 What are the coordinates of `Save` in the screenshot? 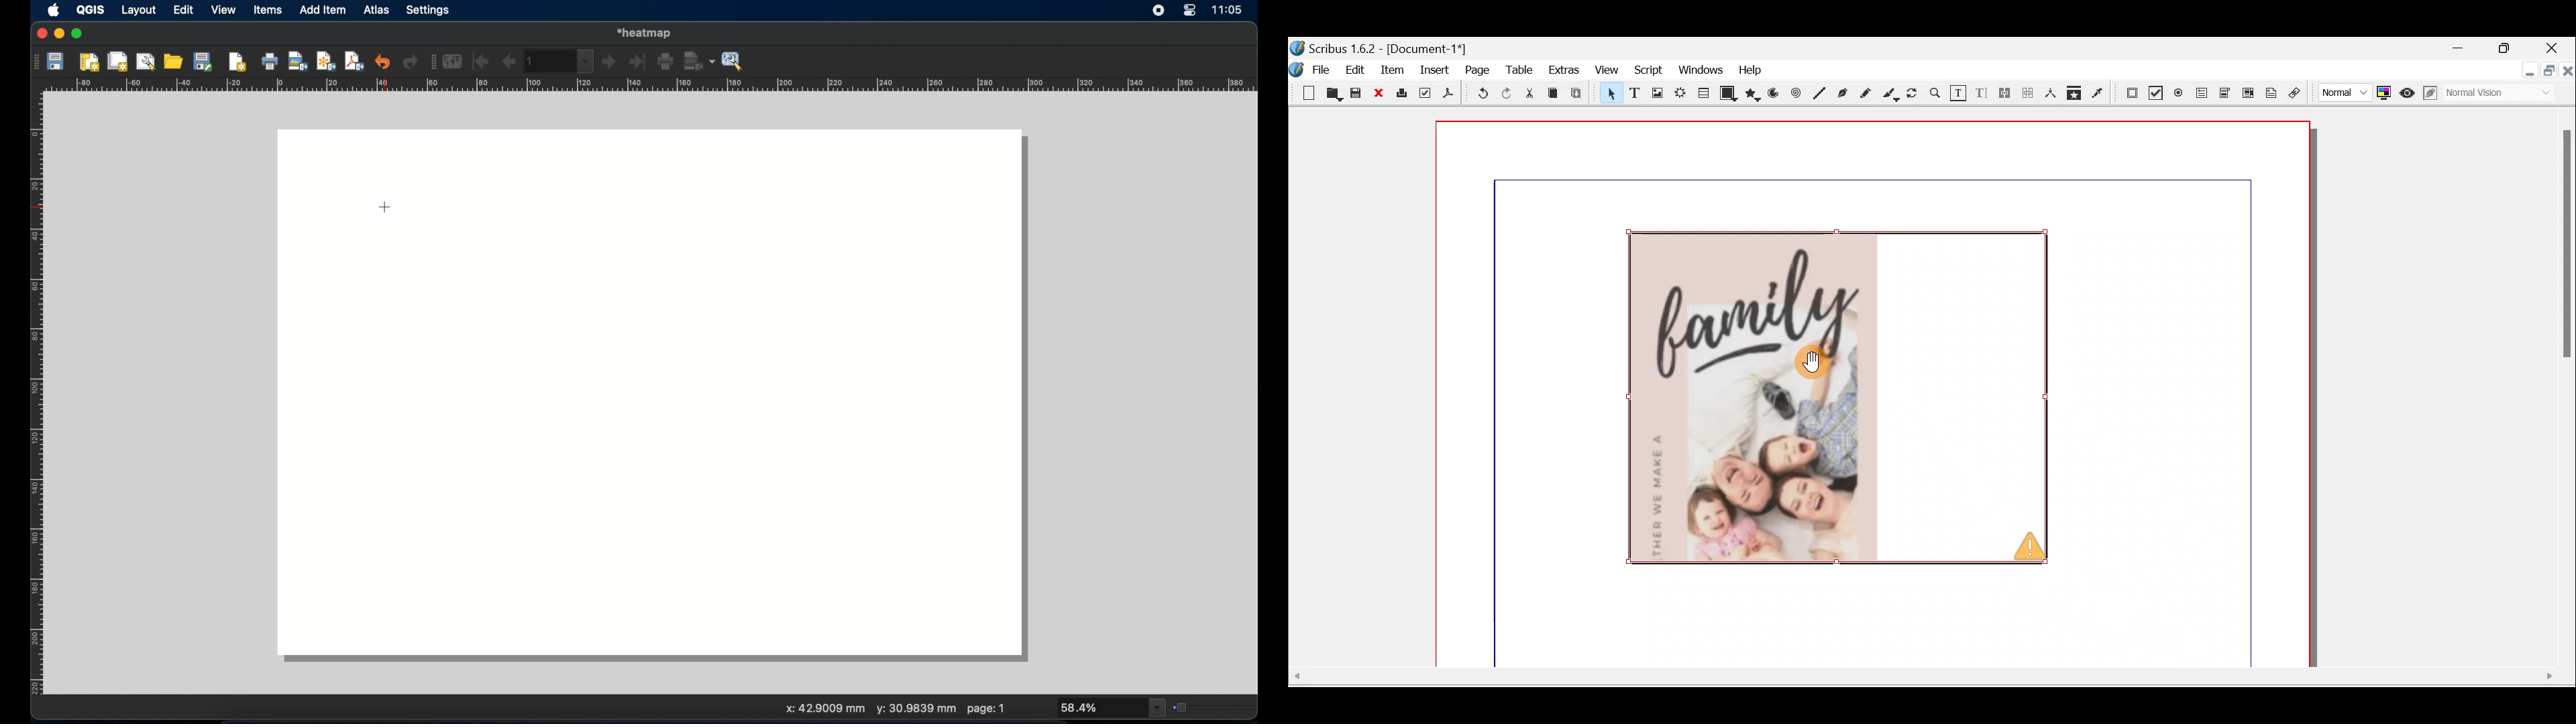 It's located at (1354, 93).